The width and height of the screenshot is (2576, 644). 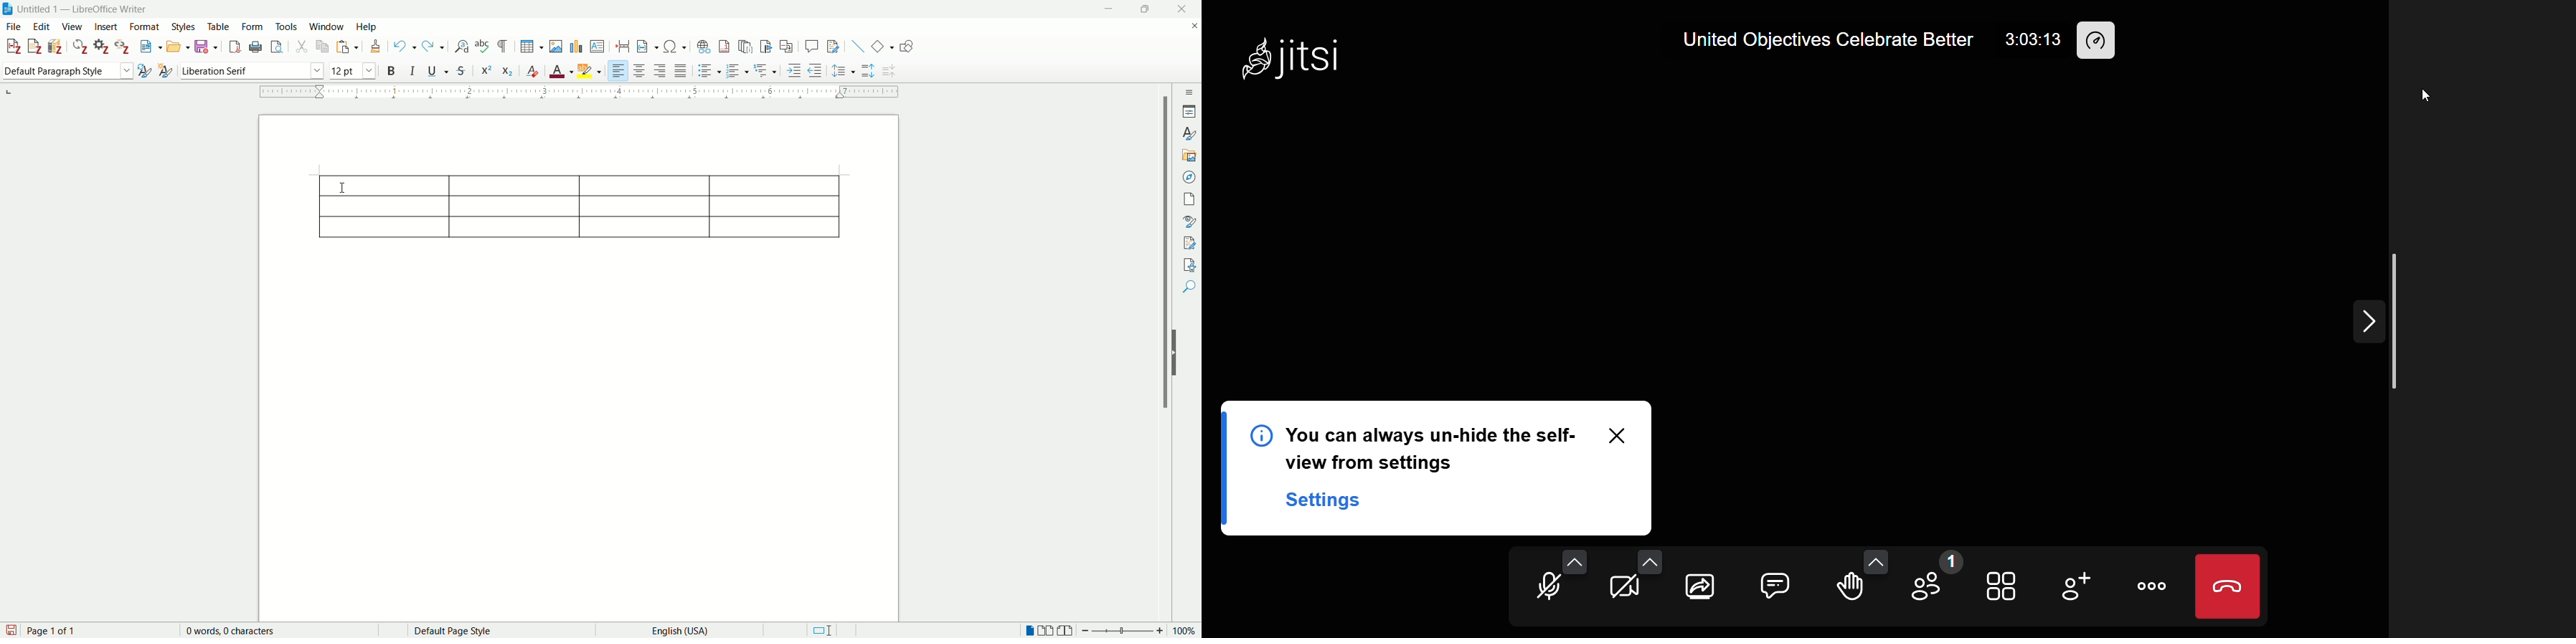 I want to click on italics, so click(x=414, y=72).